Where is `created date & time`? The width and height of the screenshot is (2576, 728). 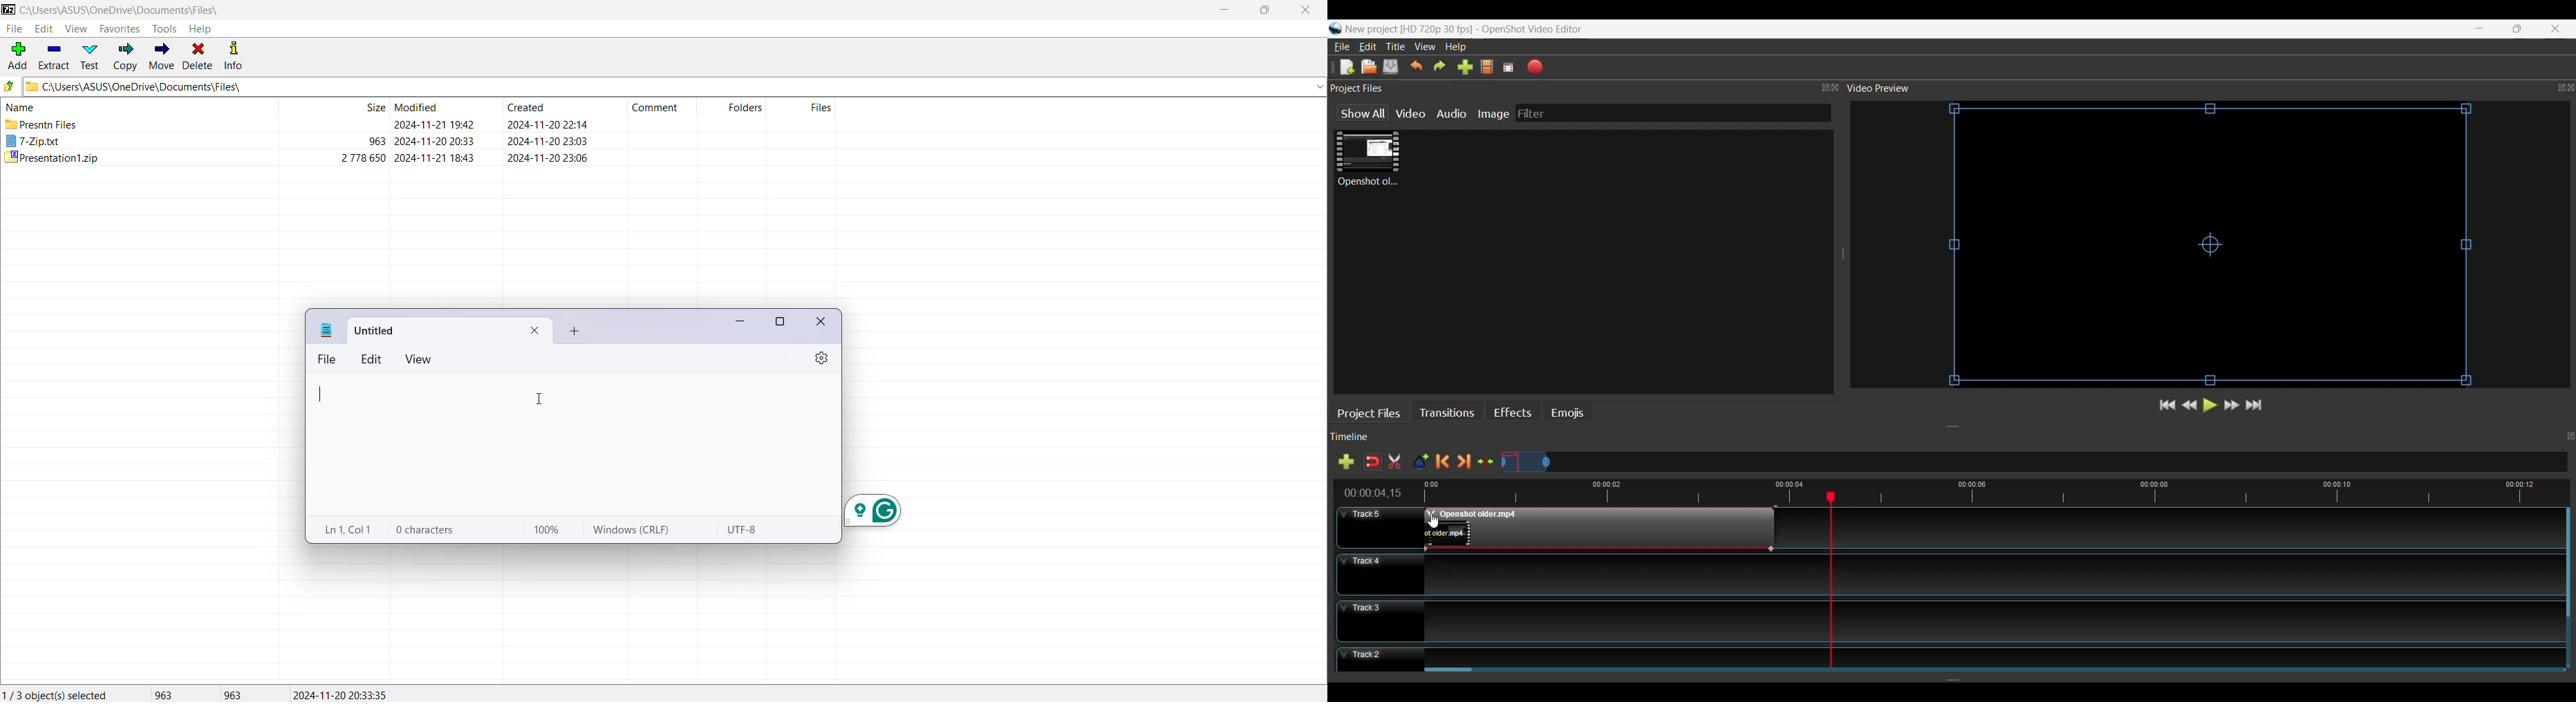
created date & time is located at coordinates (549, 124).